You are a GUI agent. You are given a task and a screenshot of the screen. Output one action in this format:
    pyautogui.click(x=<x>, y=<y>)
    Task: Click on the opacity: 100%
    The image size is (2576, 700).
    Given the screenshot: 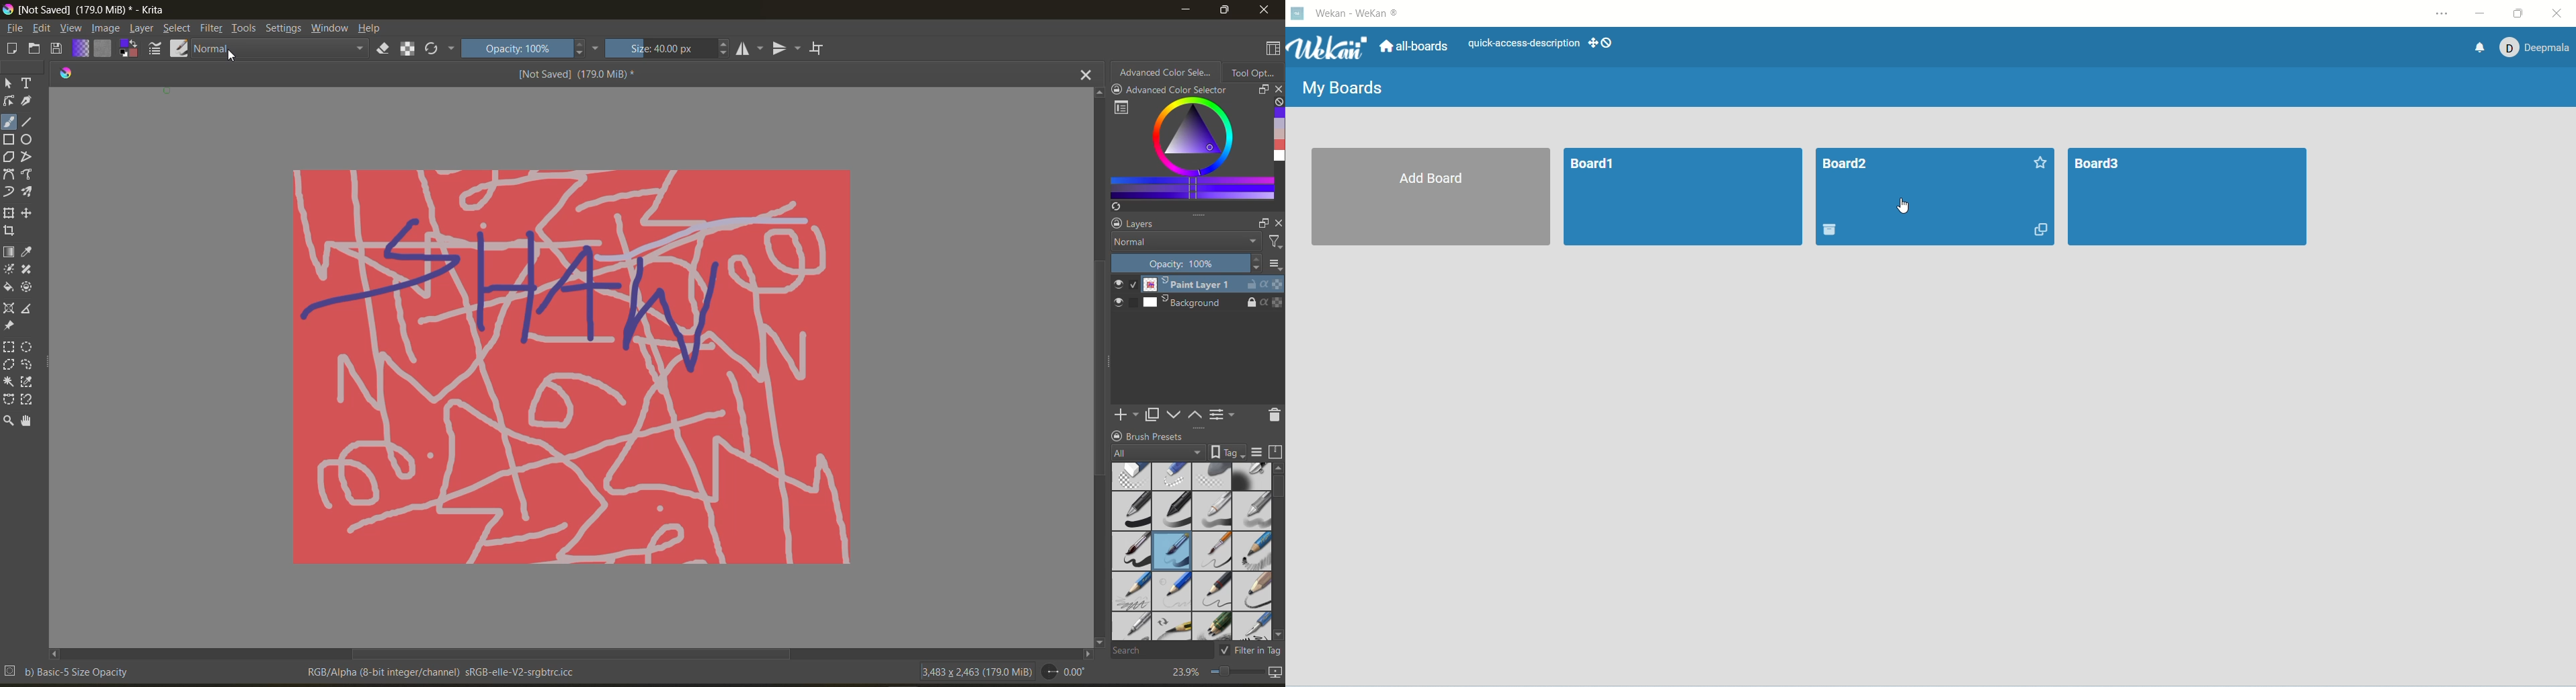 What is the action you would take?
    pyautogui.click(x=530, y=48)
    